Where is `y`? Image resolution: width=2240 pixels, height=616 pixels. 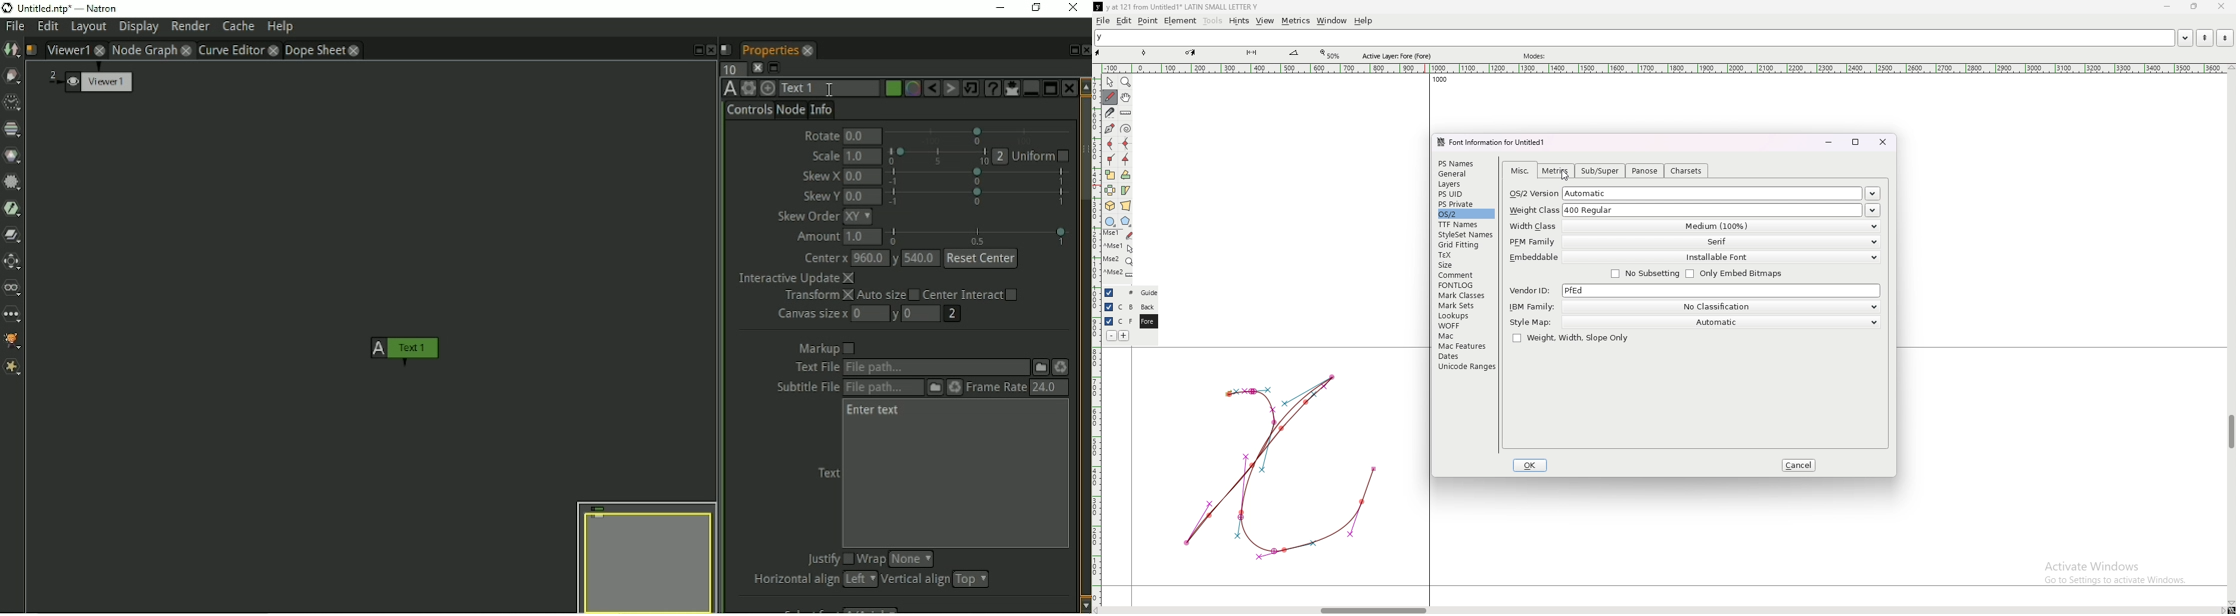 y is located at coordinates (893, 315).